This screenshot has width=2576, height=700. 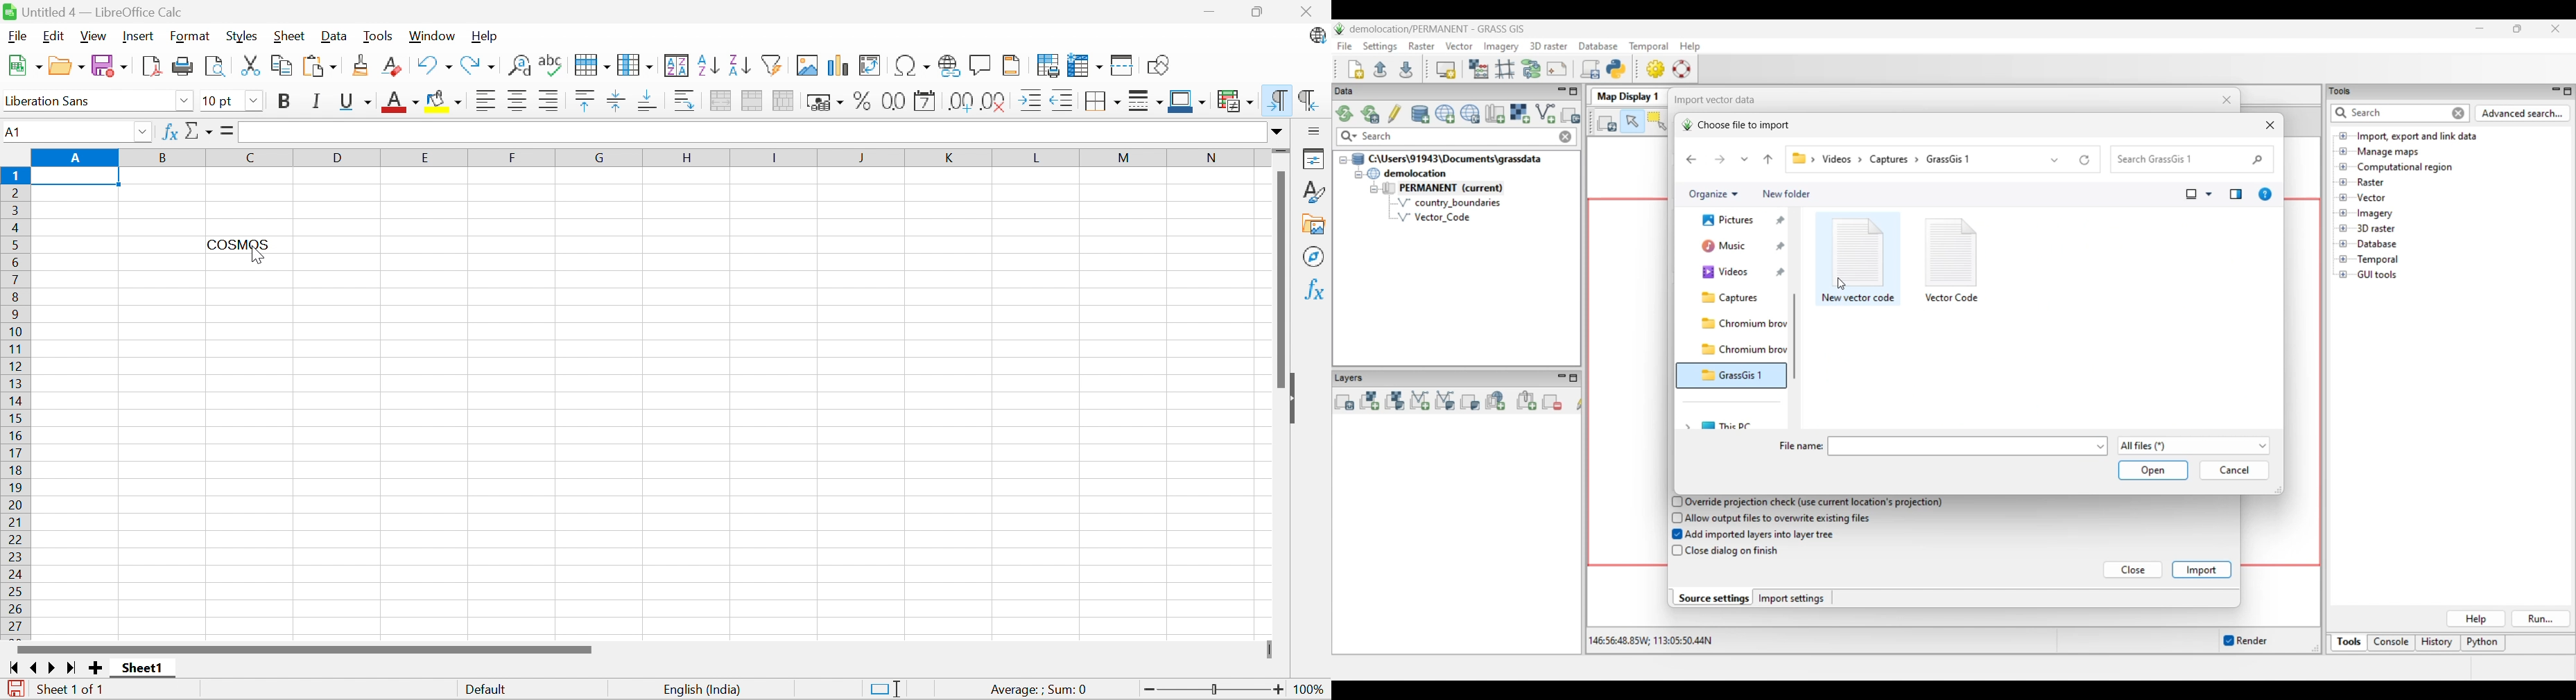 What do you see at coordinates (199, 130) in the screenshot?
I see `Select Function` at bounding box center [199, 130].